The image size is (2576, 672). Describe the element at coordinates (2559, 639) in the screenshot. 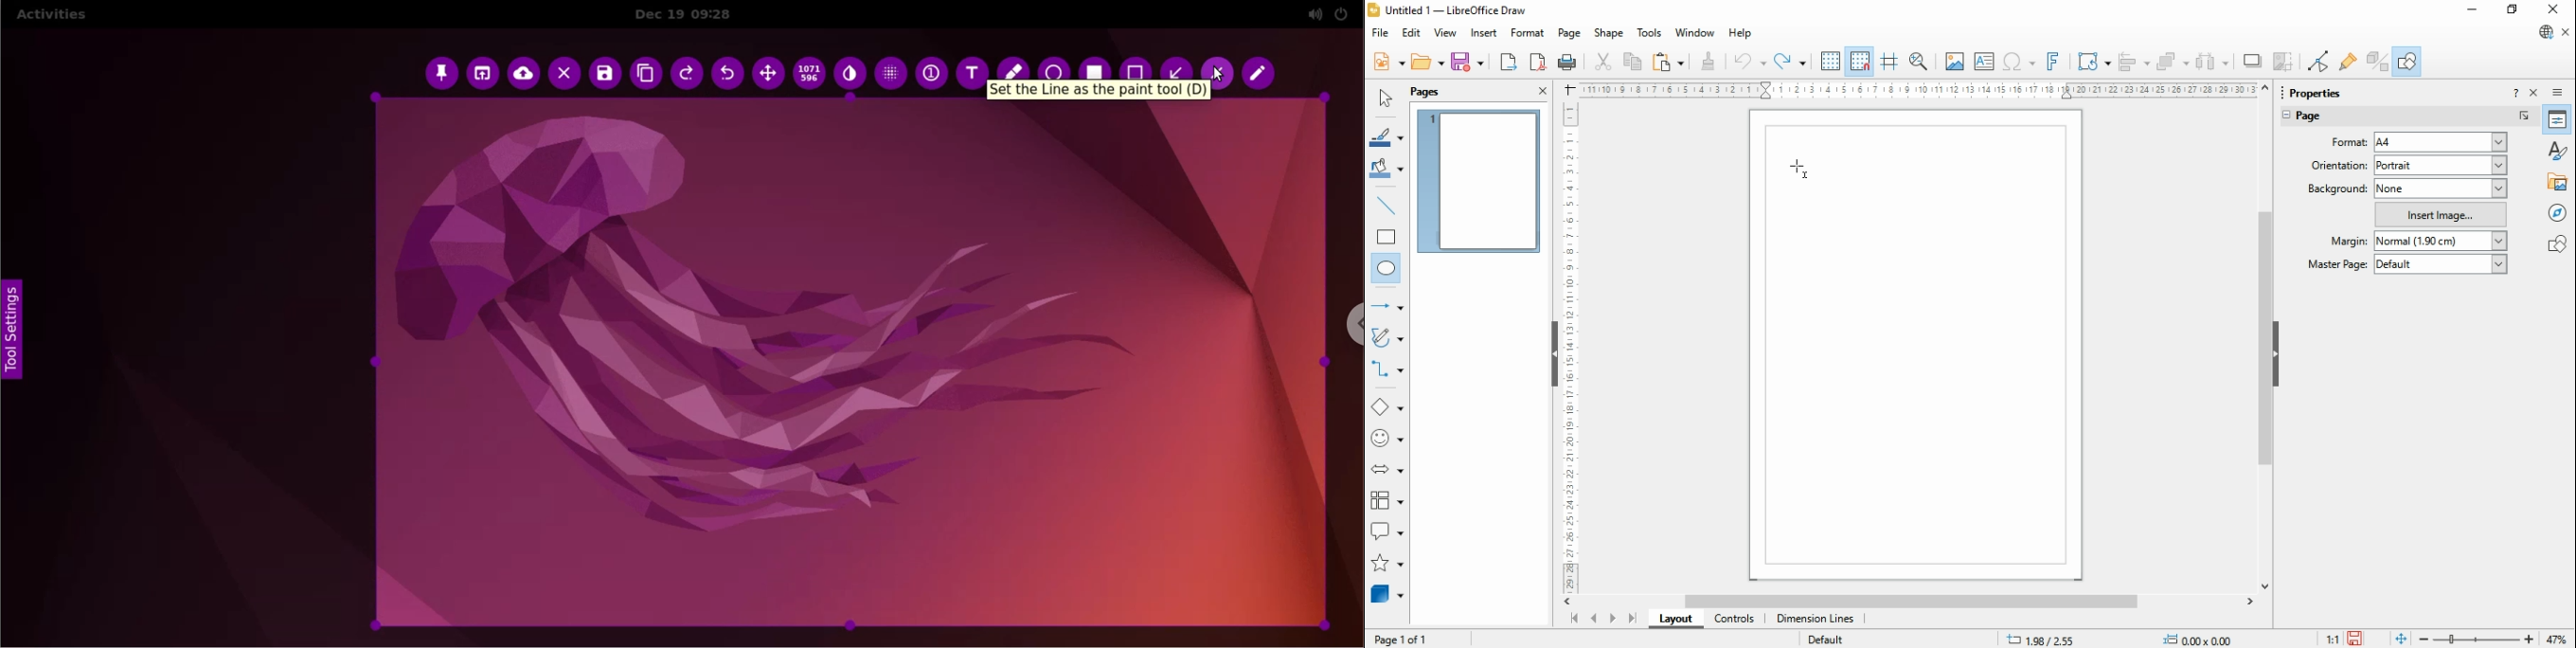

I see `47%` at that location.